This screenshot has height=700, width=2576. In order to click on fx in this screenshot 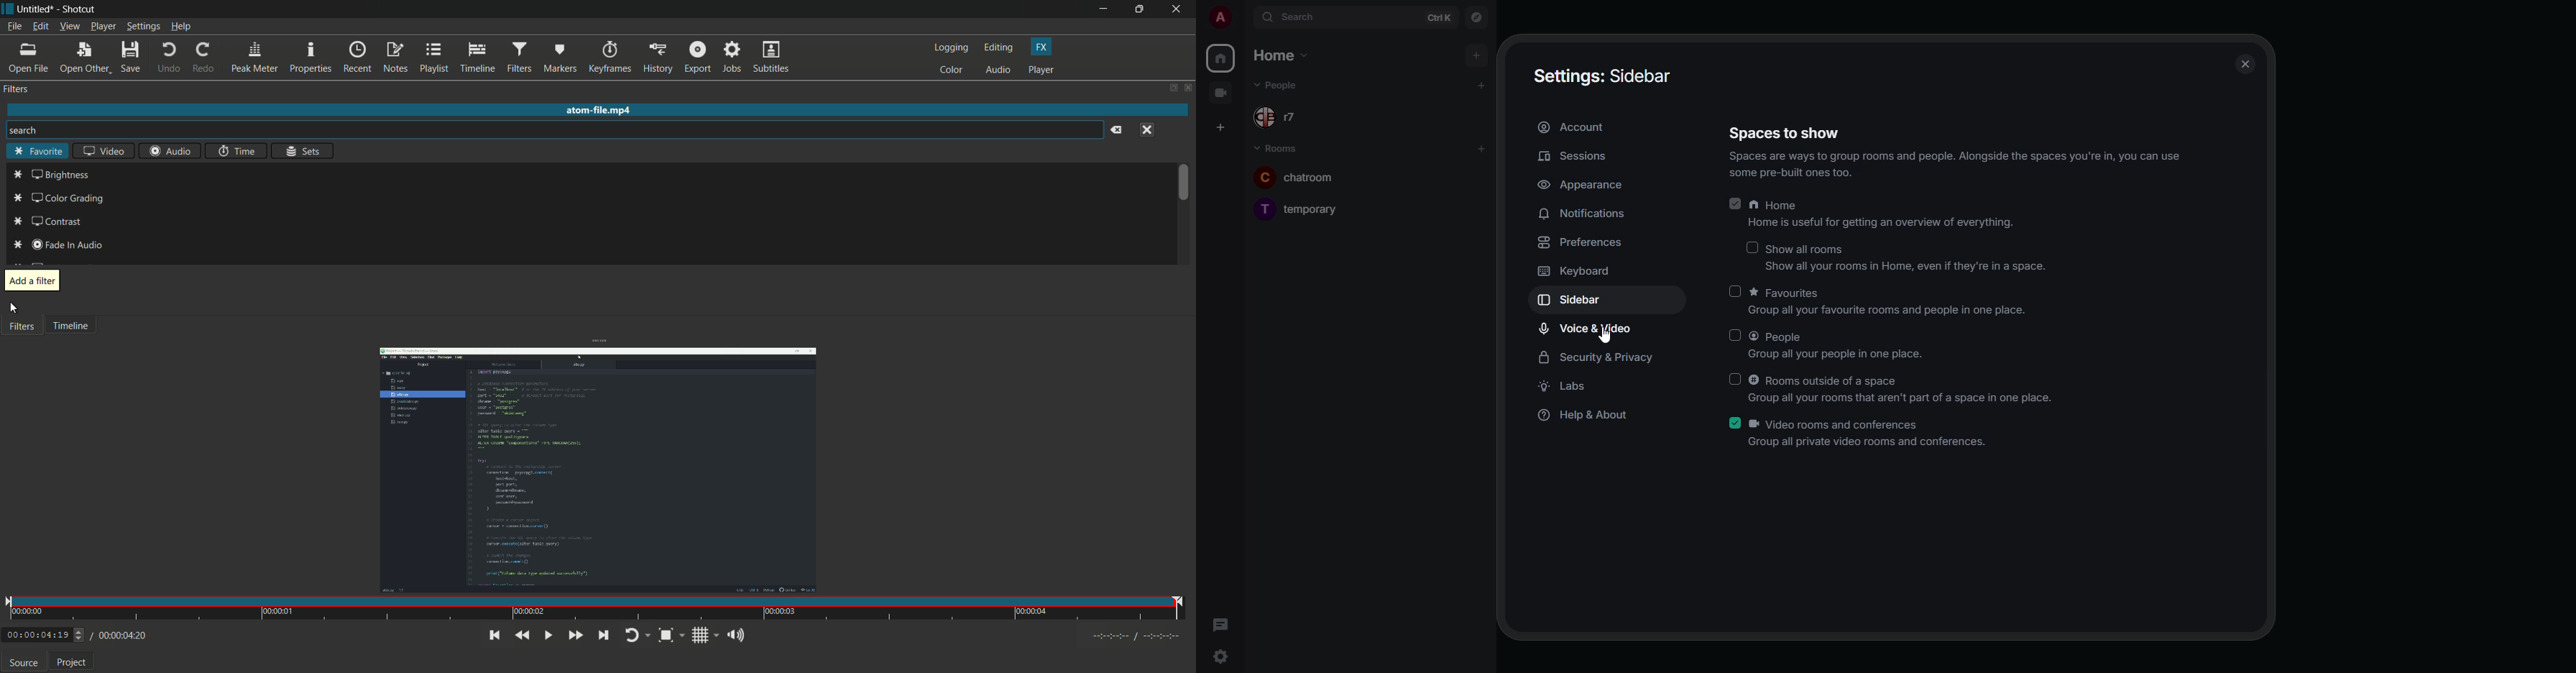, I will do `click(1042, 47)`.